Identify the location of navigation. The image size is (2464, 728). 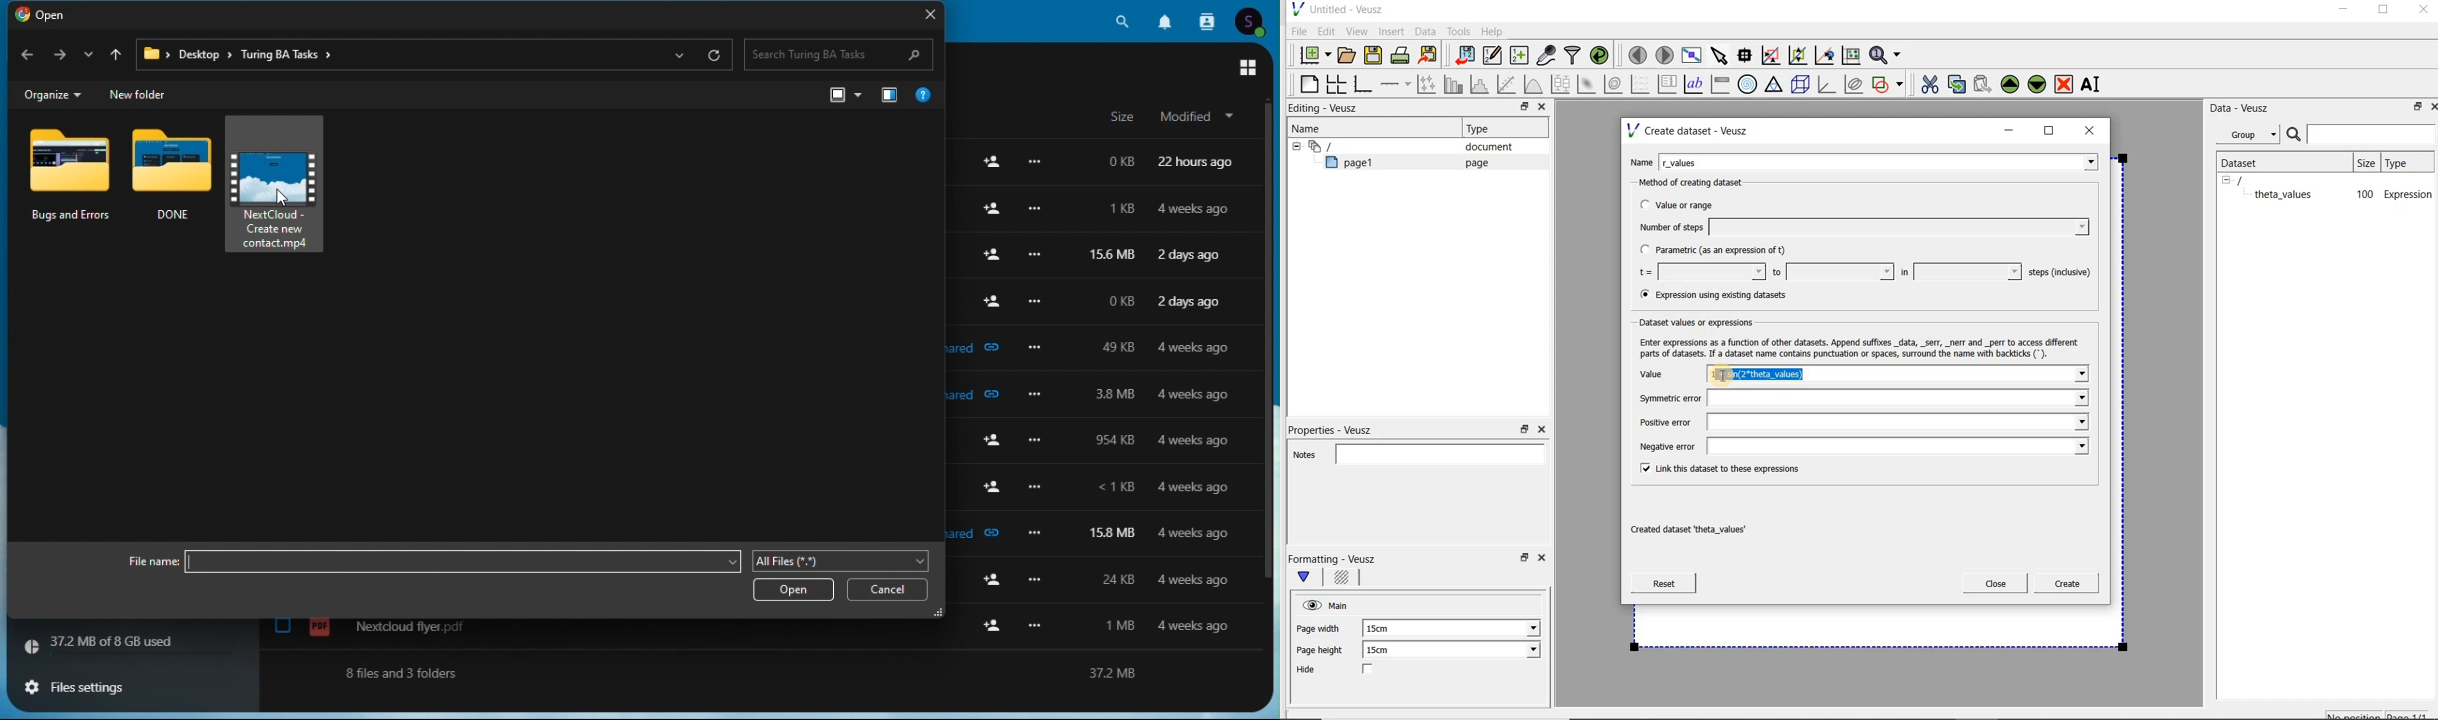
(892, 96).